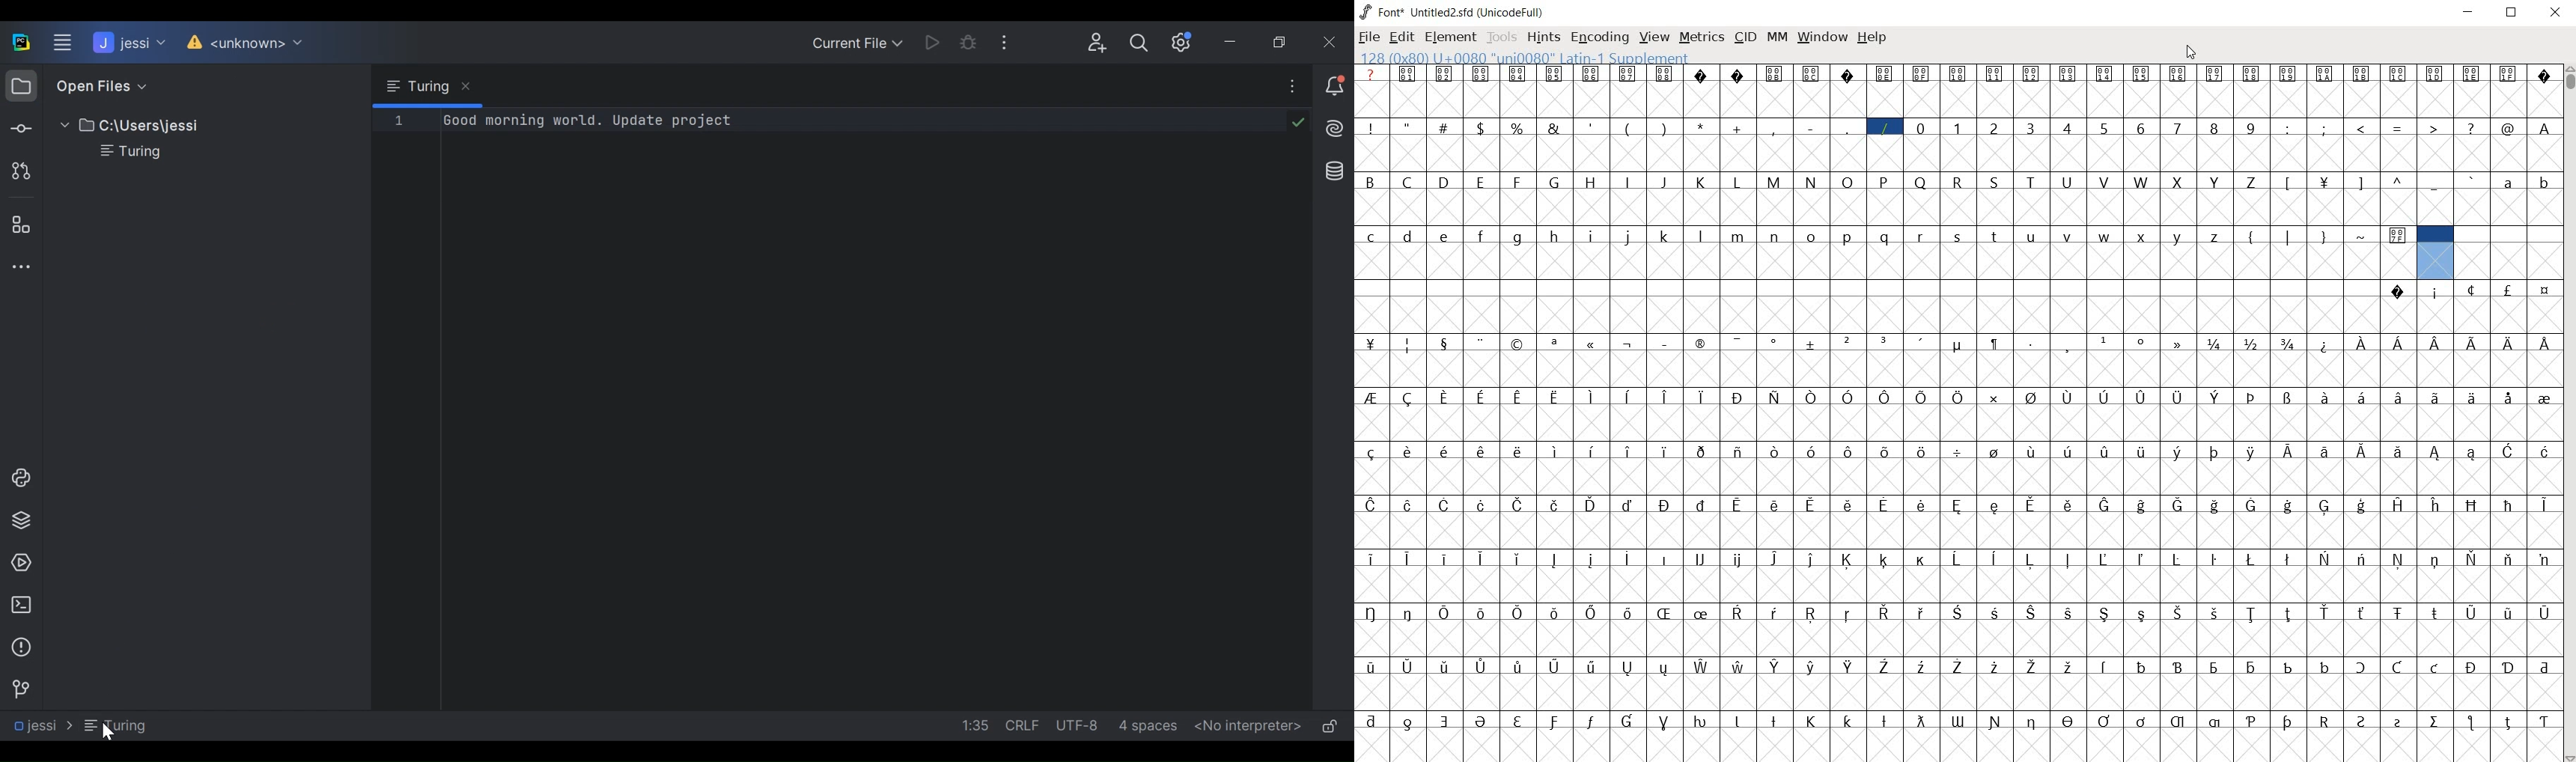 This screenshot has height=784, width=2576. What do you see at coordinates (1446, 719) in the screenshot?
I see `Symbol` at bounding box center [1446, 719].